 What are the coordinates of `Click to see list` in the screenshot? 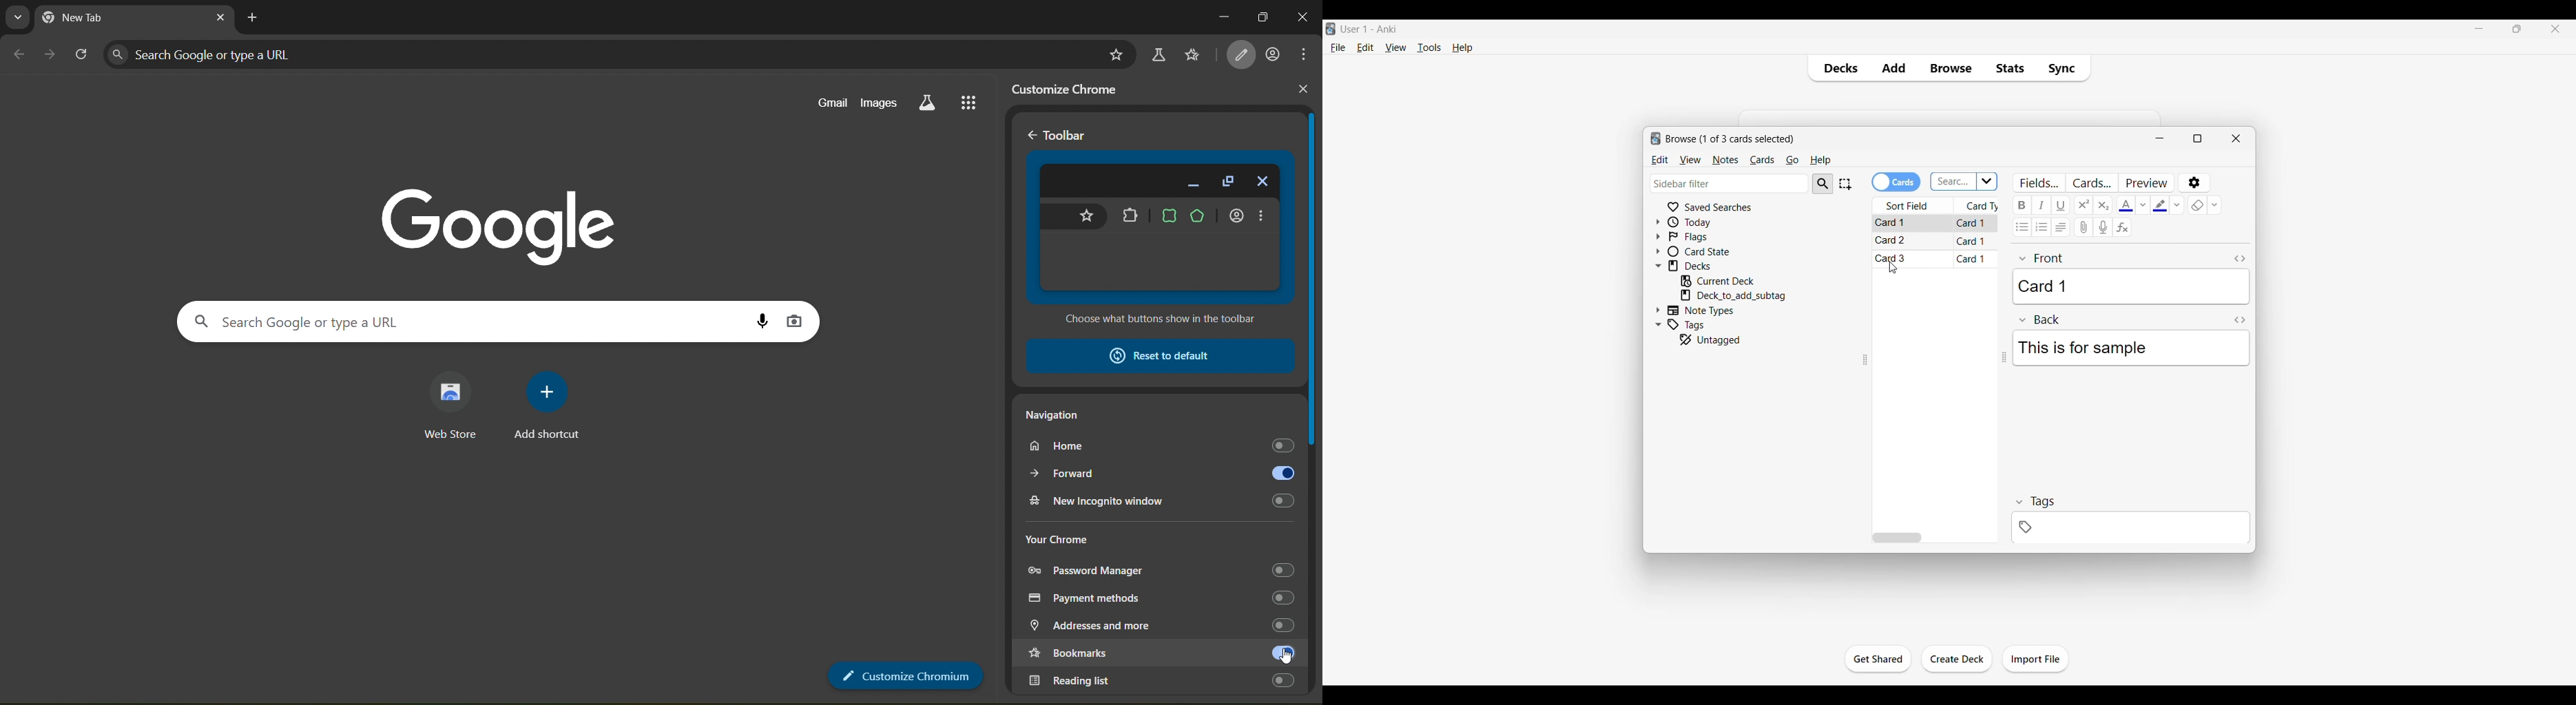 It's located at (1988, 181).